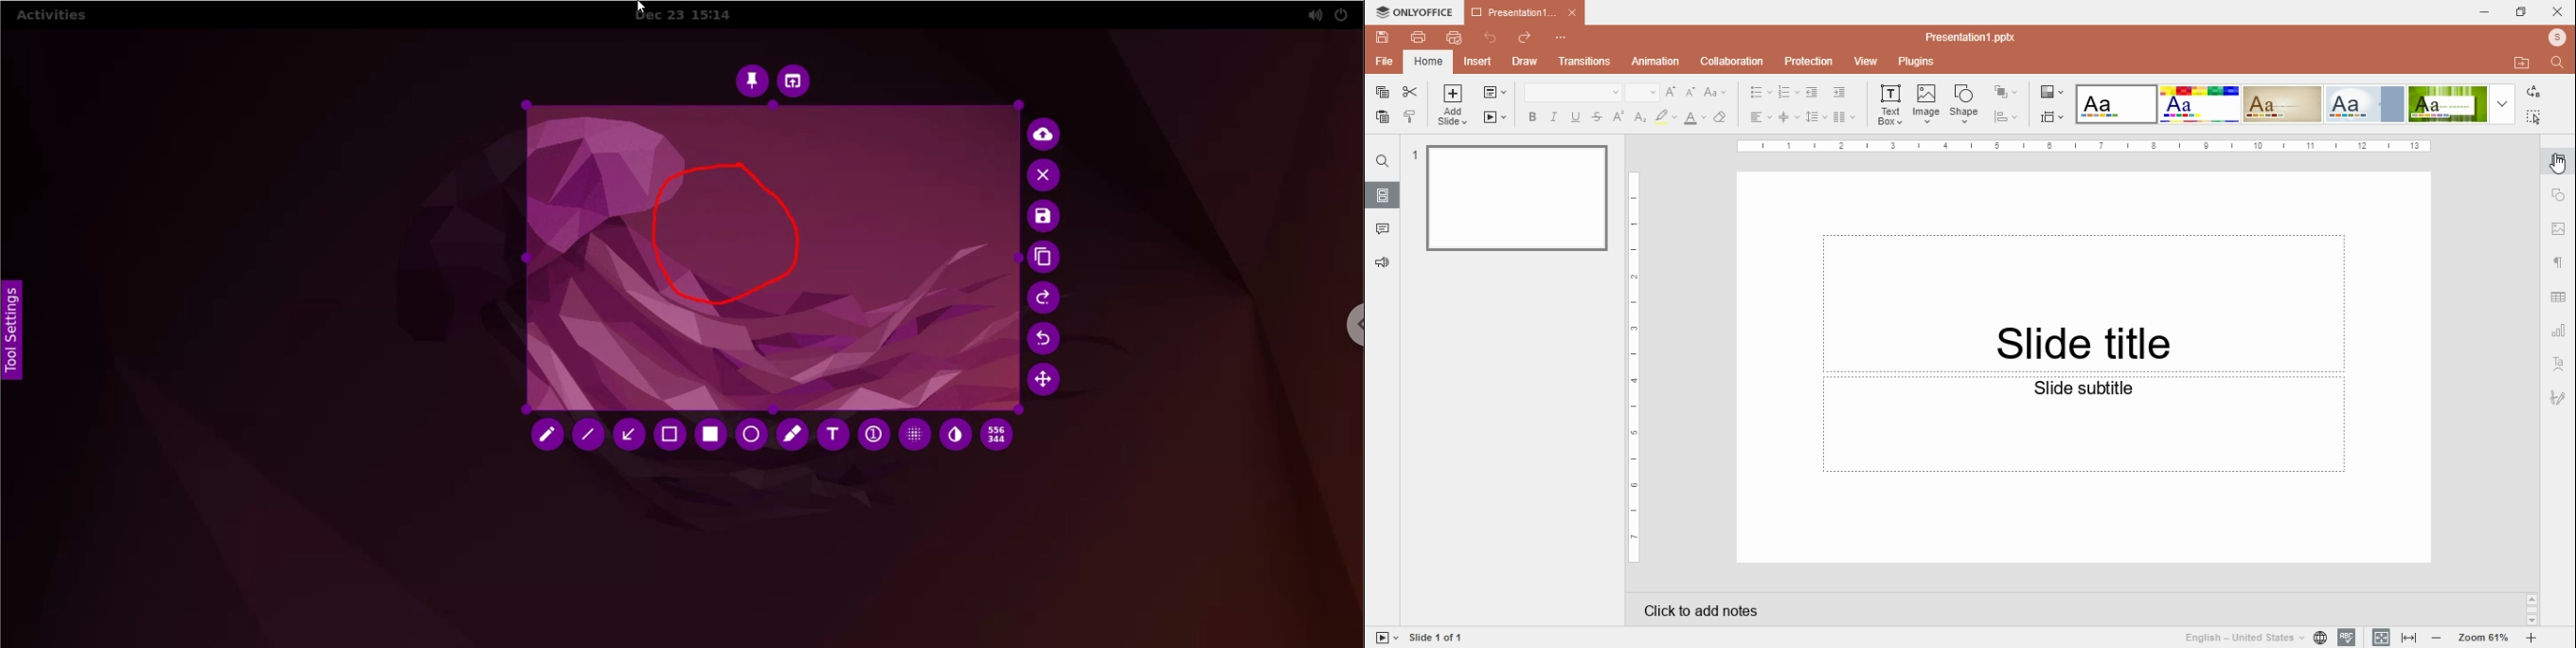 This screenshot has height=672, width=2576. Describe the element at coordinates (1492, 38) in the screenshot. I see `undo` at that location.